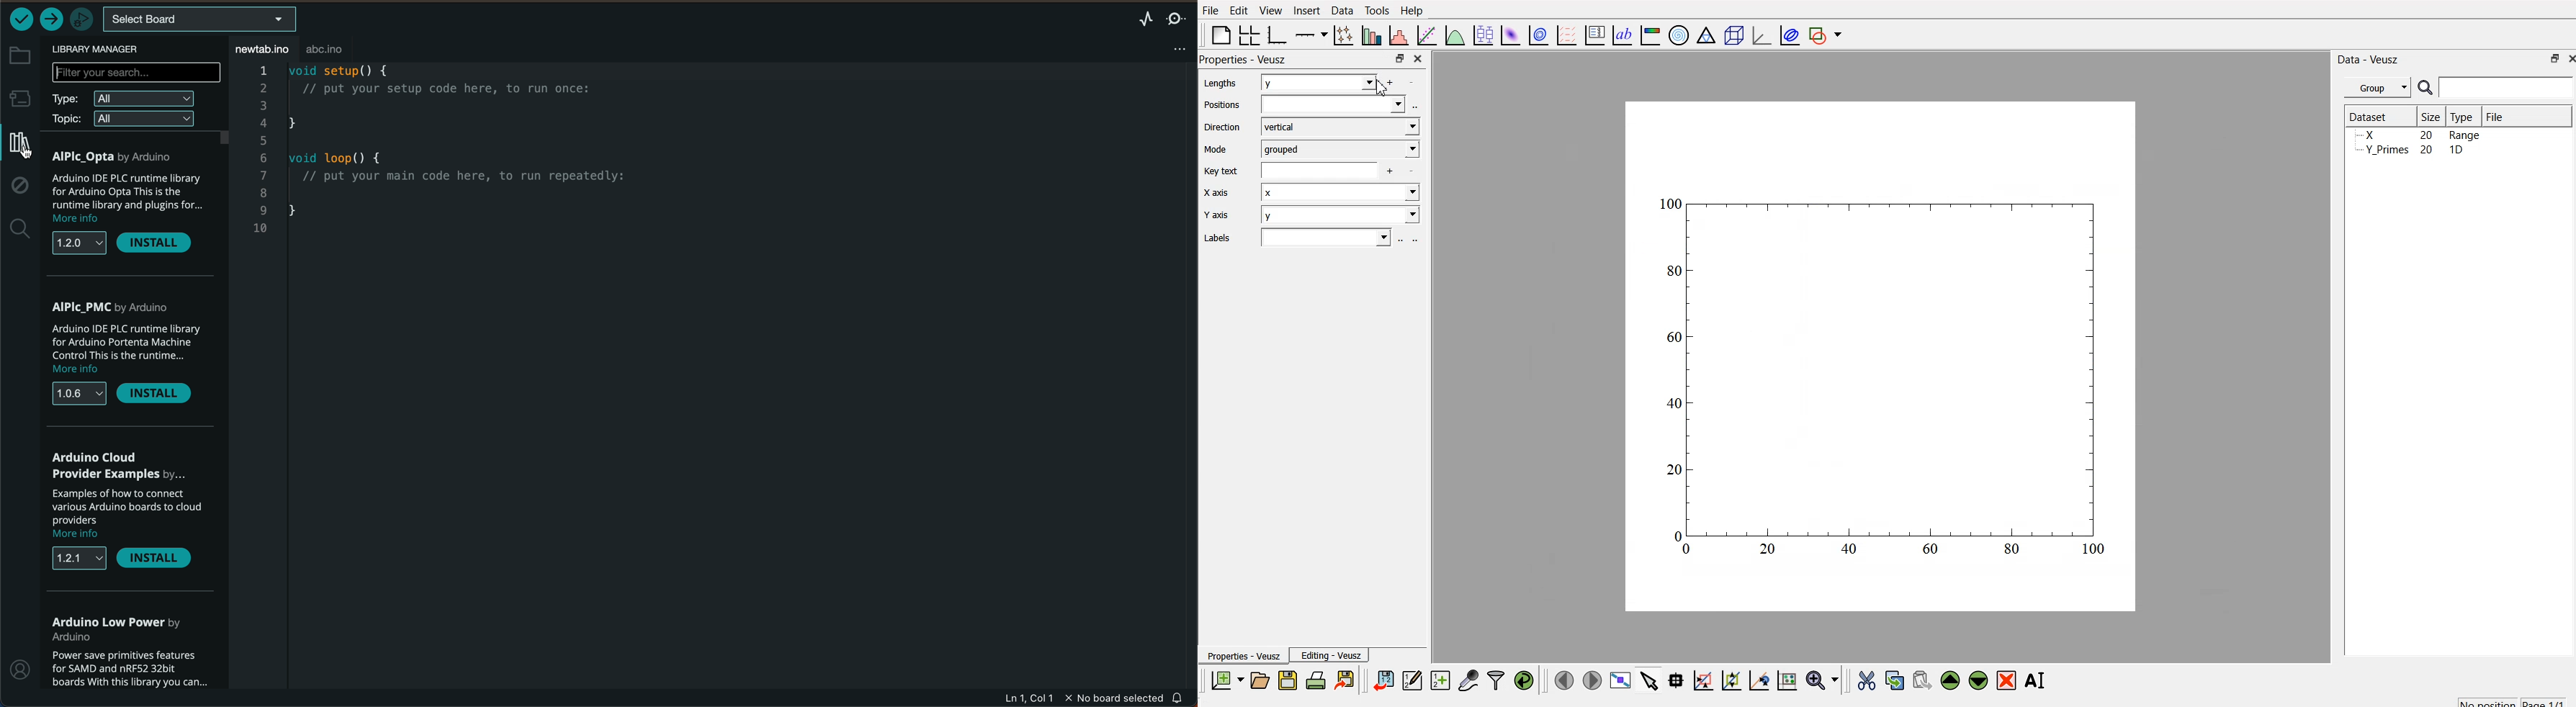 Image resolution: width=2576 pixels, height=728 pixels. I want to click on capture a dataset, so click(1468, 680).